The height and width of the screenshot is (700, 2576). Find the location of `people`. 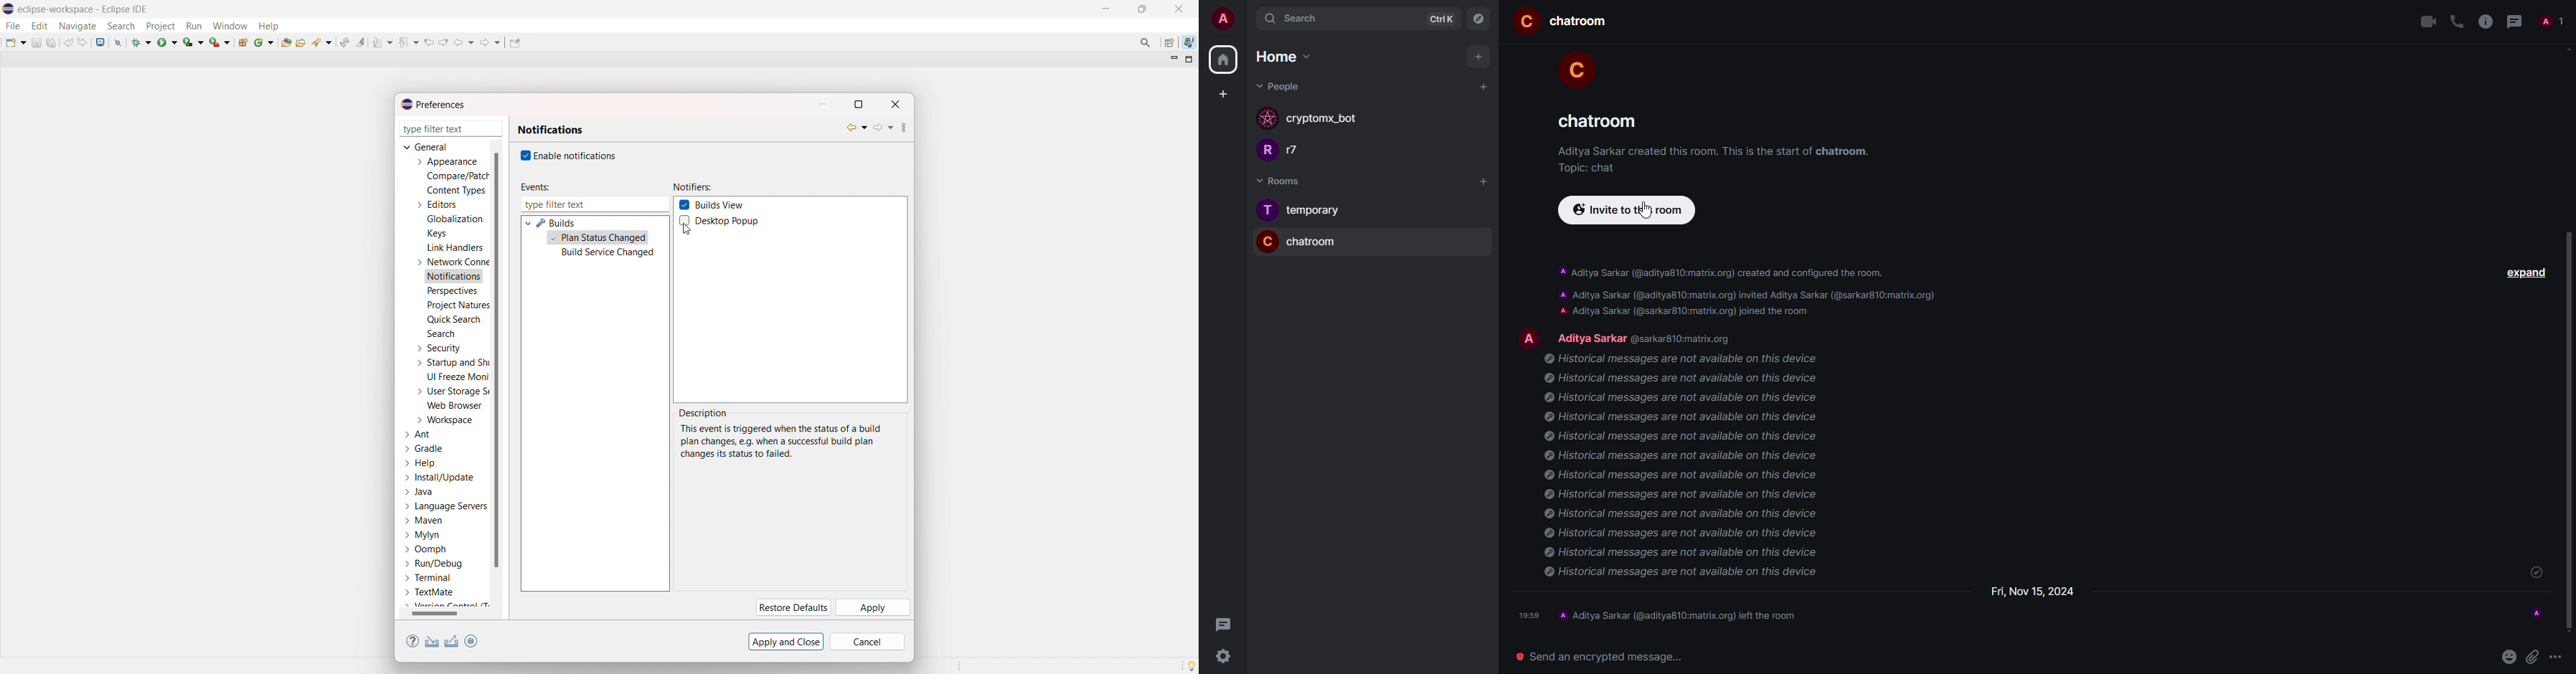

people is located at coordinates (1592, 335).